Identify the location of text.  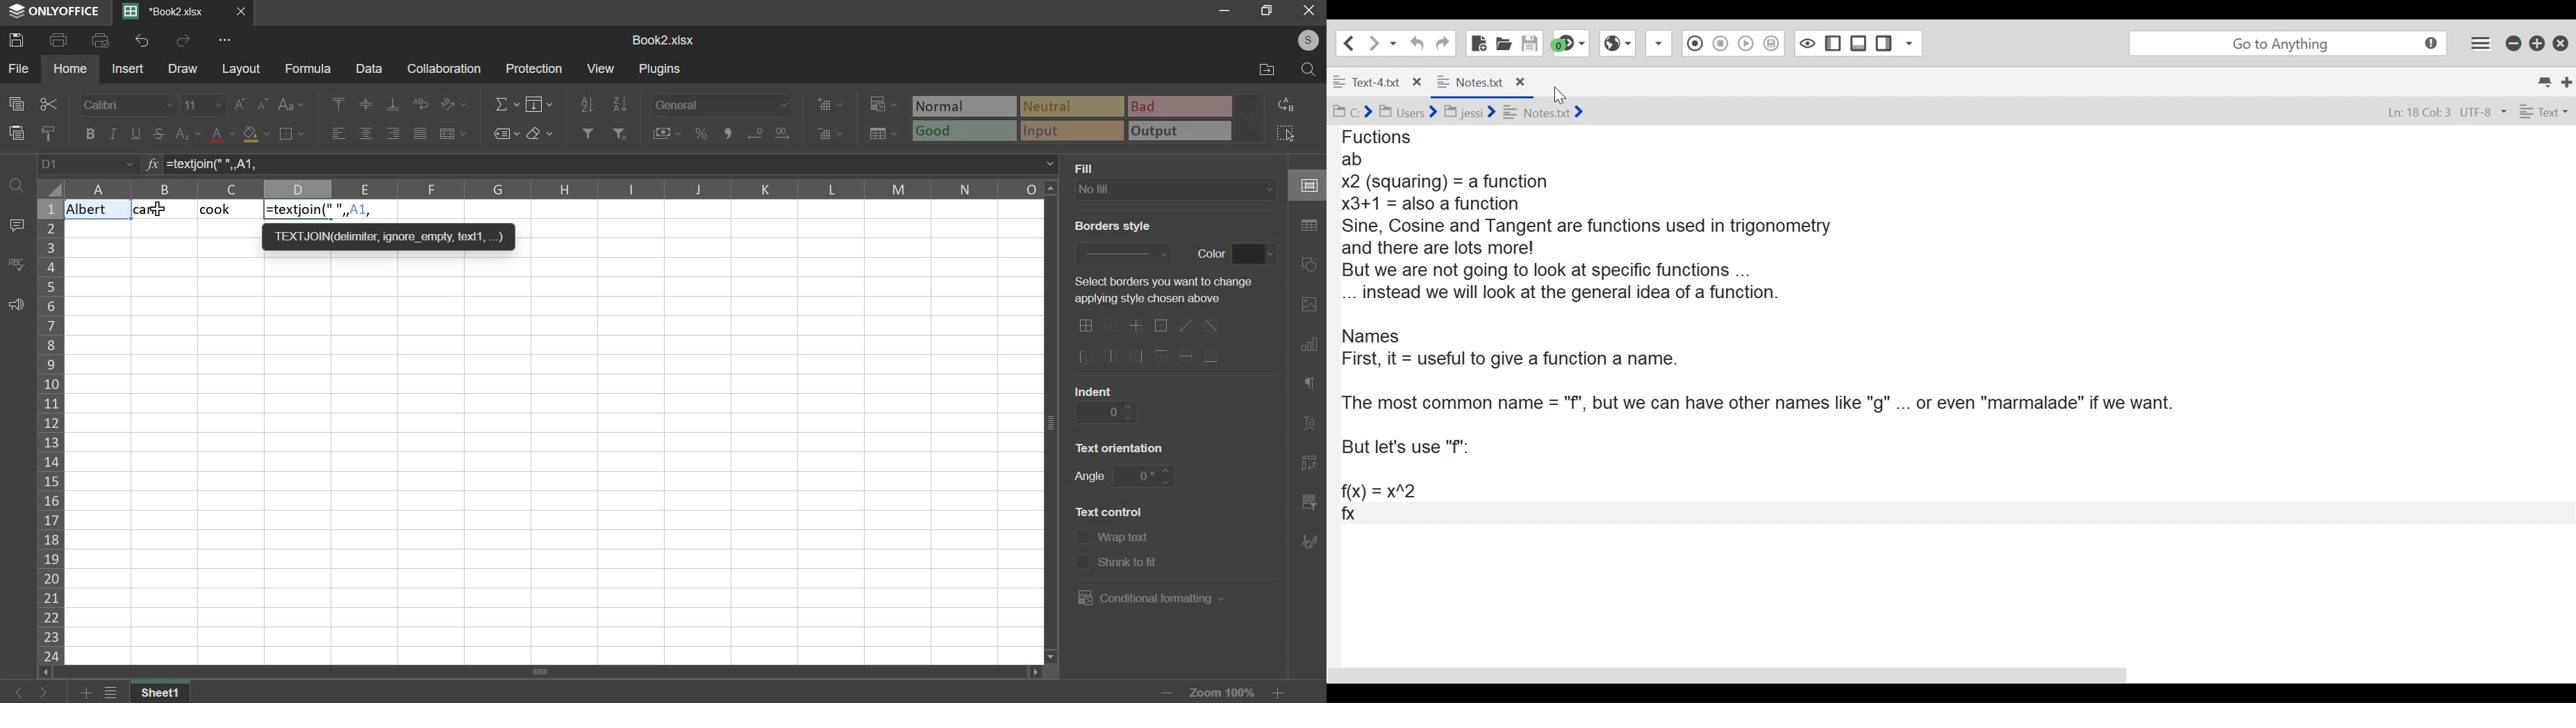
(2542, 112).